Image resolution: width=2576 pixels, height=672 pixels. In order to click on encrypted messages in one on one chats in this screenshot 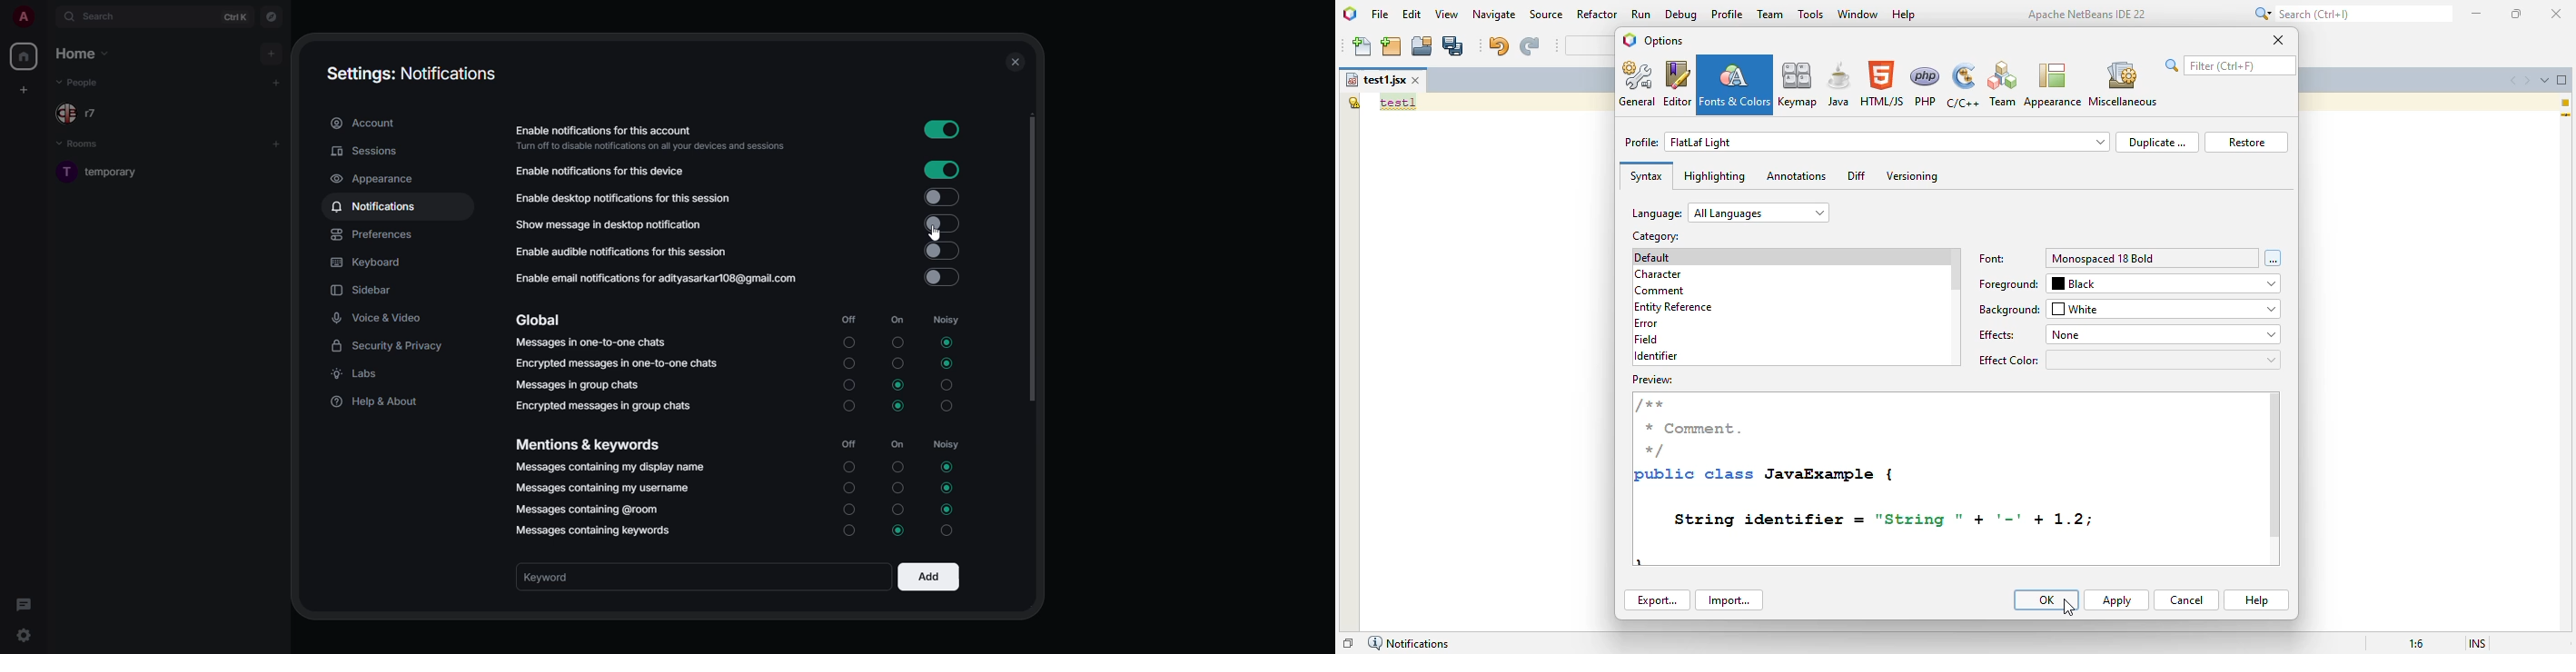, I will do `click(619, 365)`.